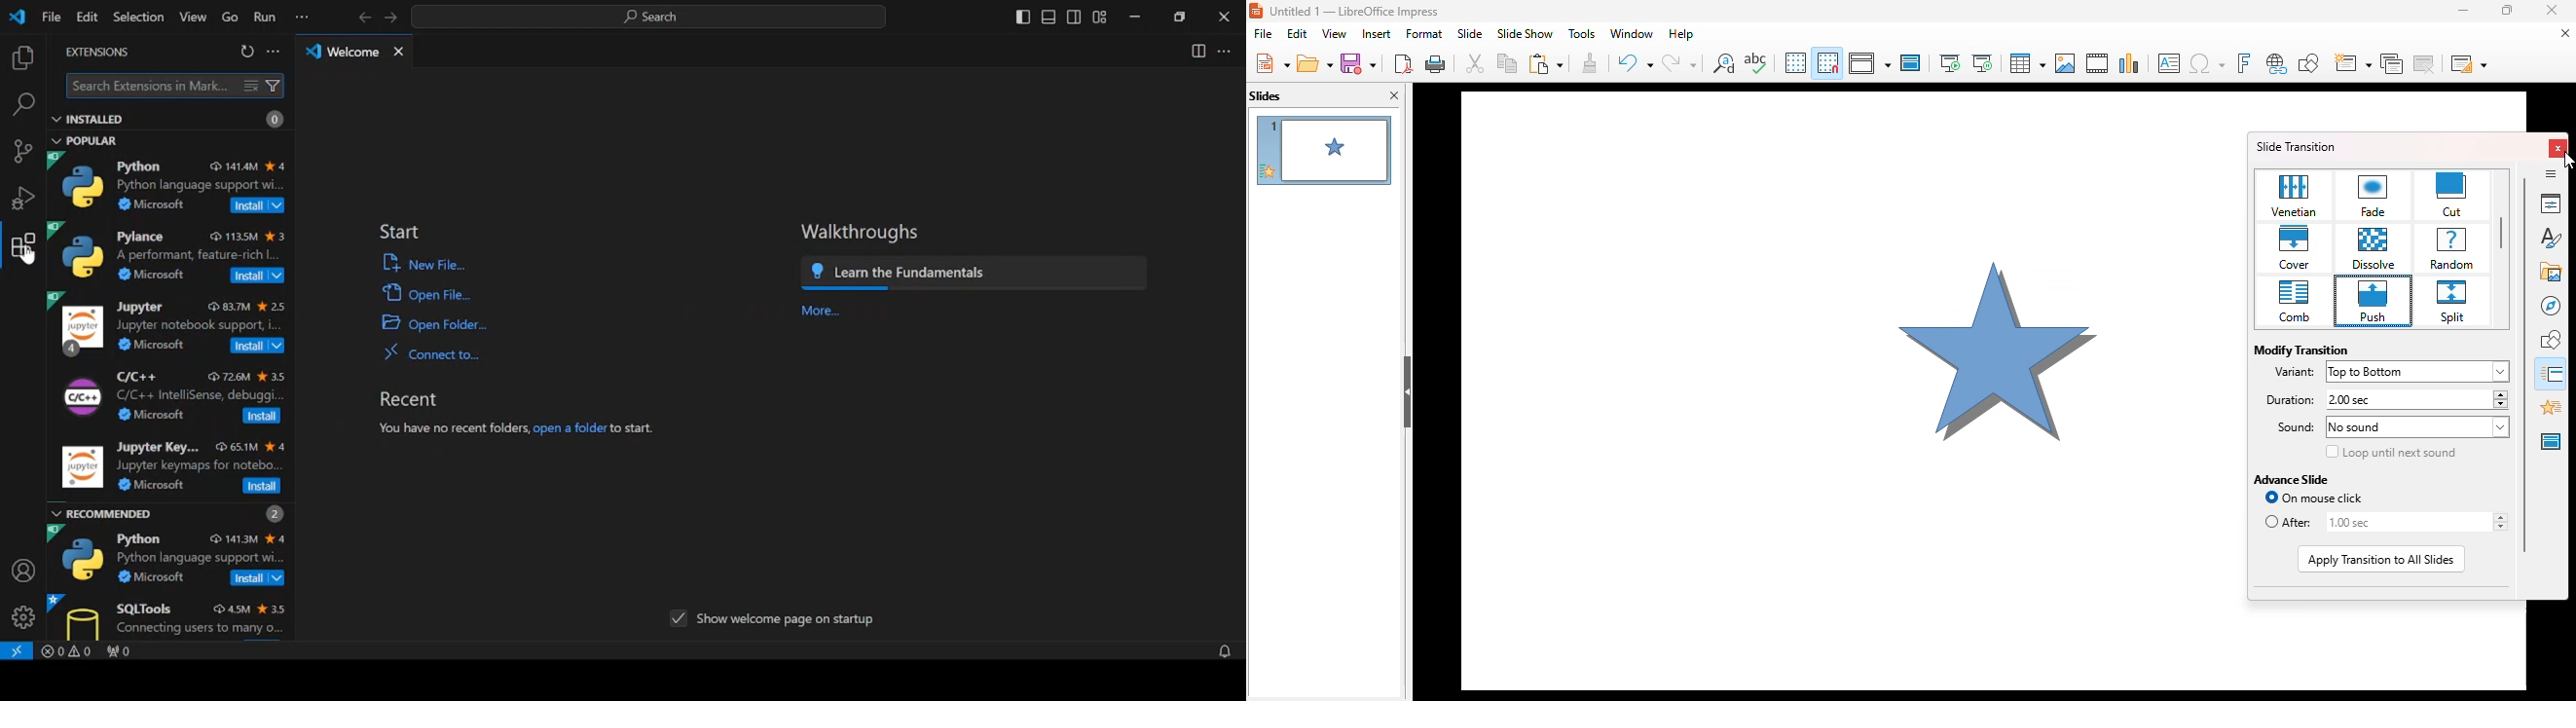 This screenshot has width=2576, height=728. What do you see at coordinates (1632, 34) in the screenshot?
I see `window` at bounding box center [1632, 34].